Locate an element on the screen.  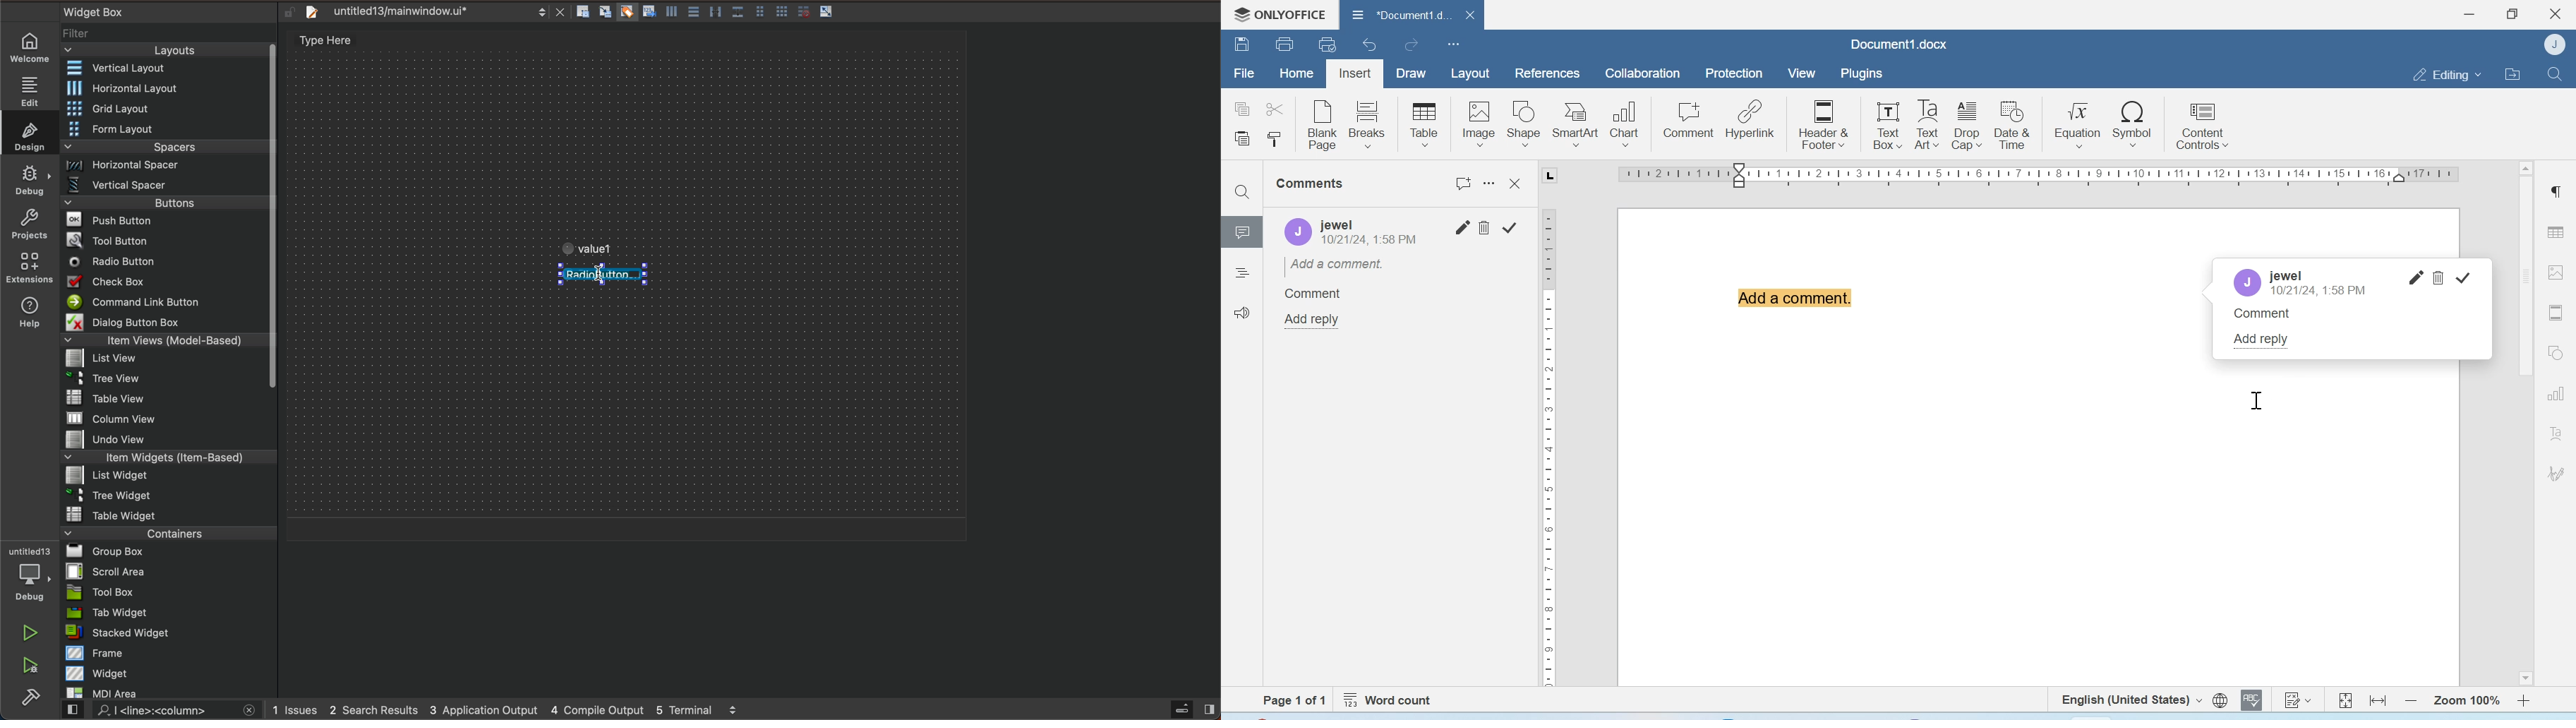
check box is located at coordinates (165, 283).